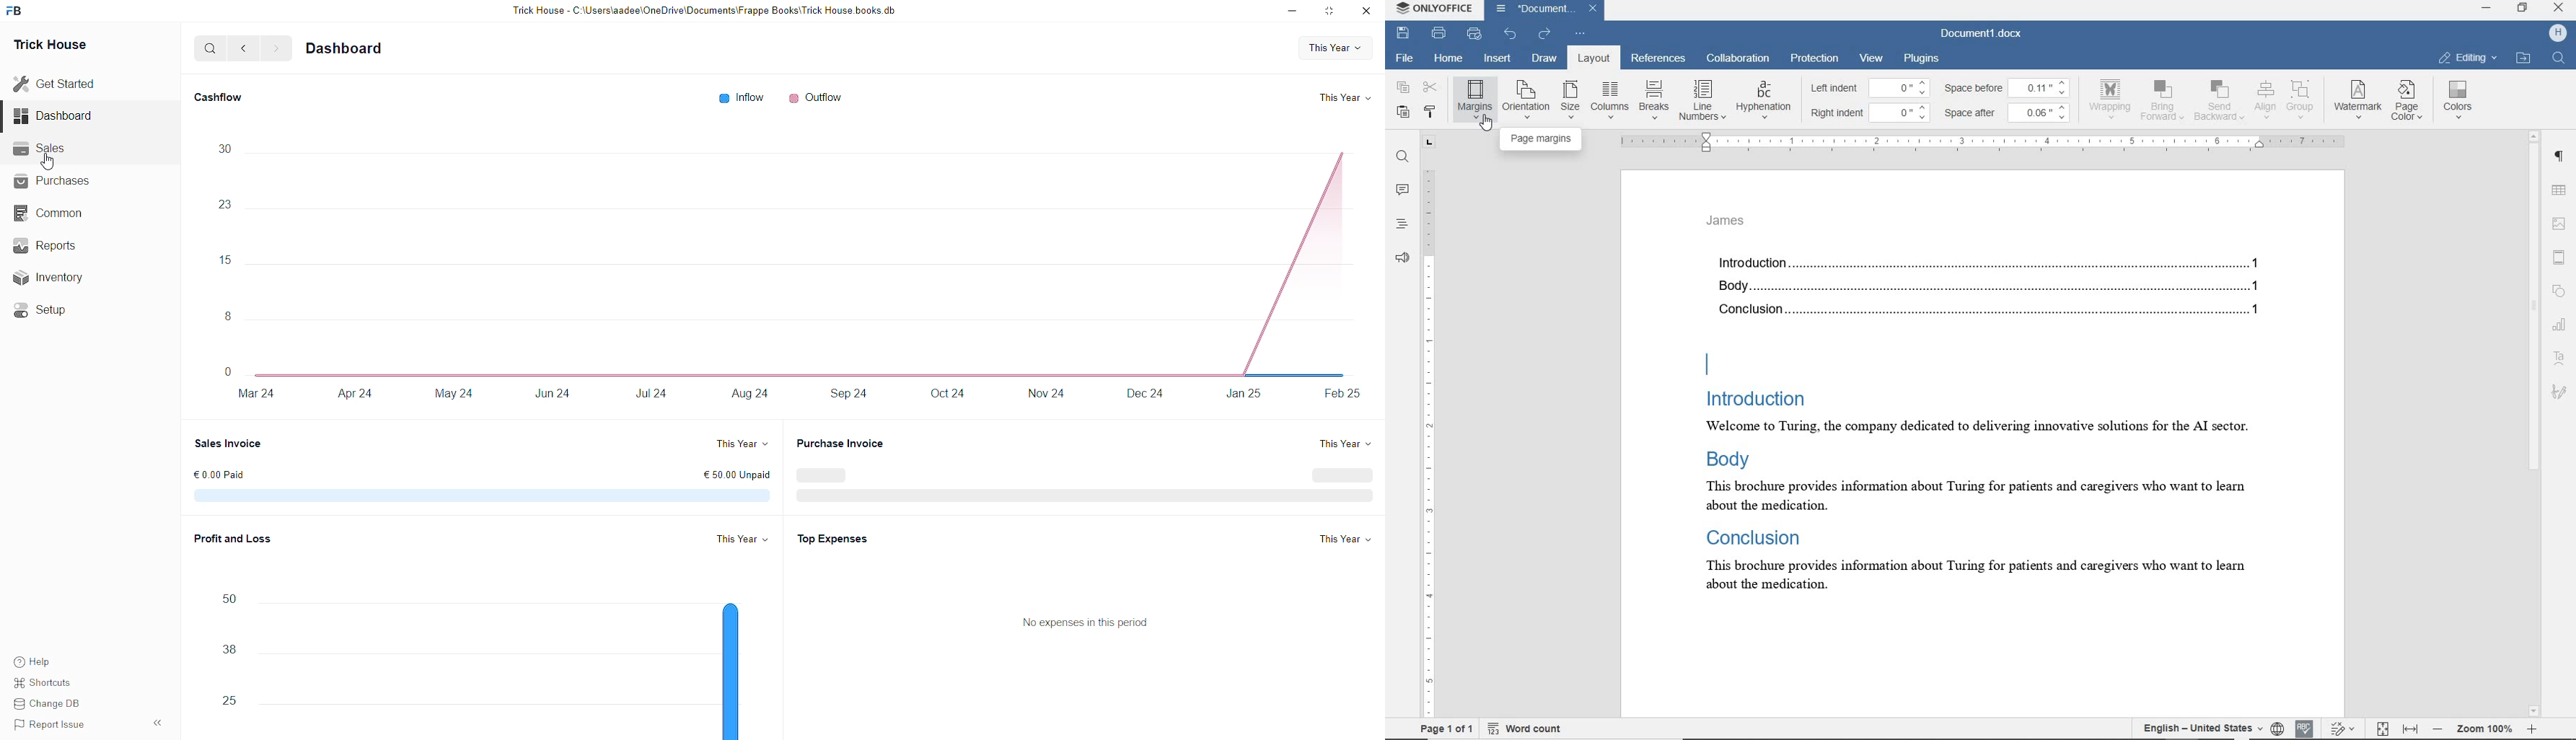 Image resolution: width=2576 pixels, height=756 pixels. Describe the element at coordinates (50, 162) in the screenshot. I see `cursor` at that location.